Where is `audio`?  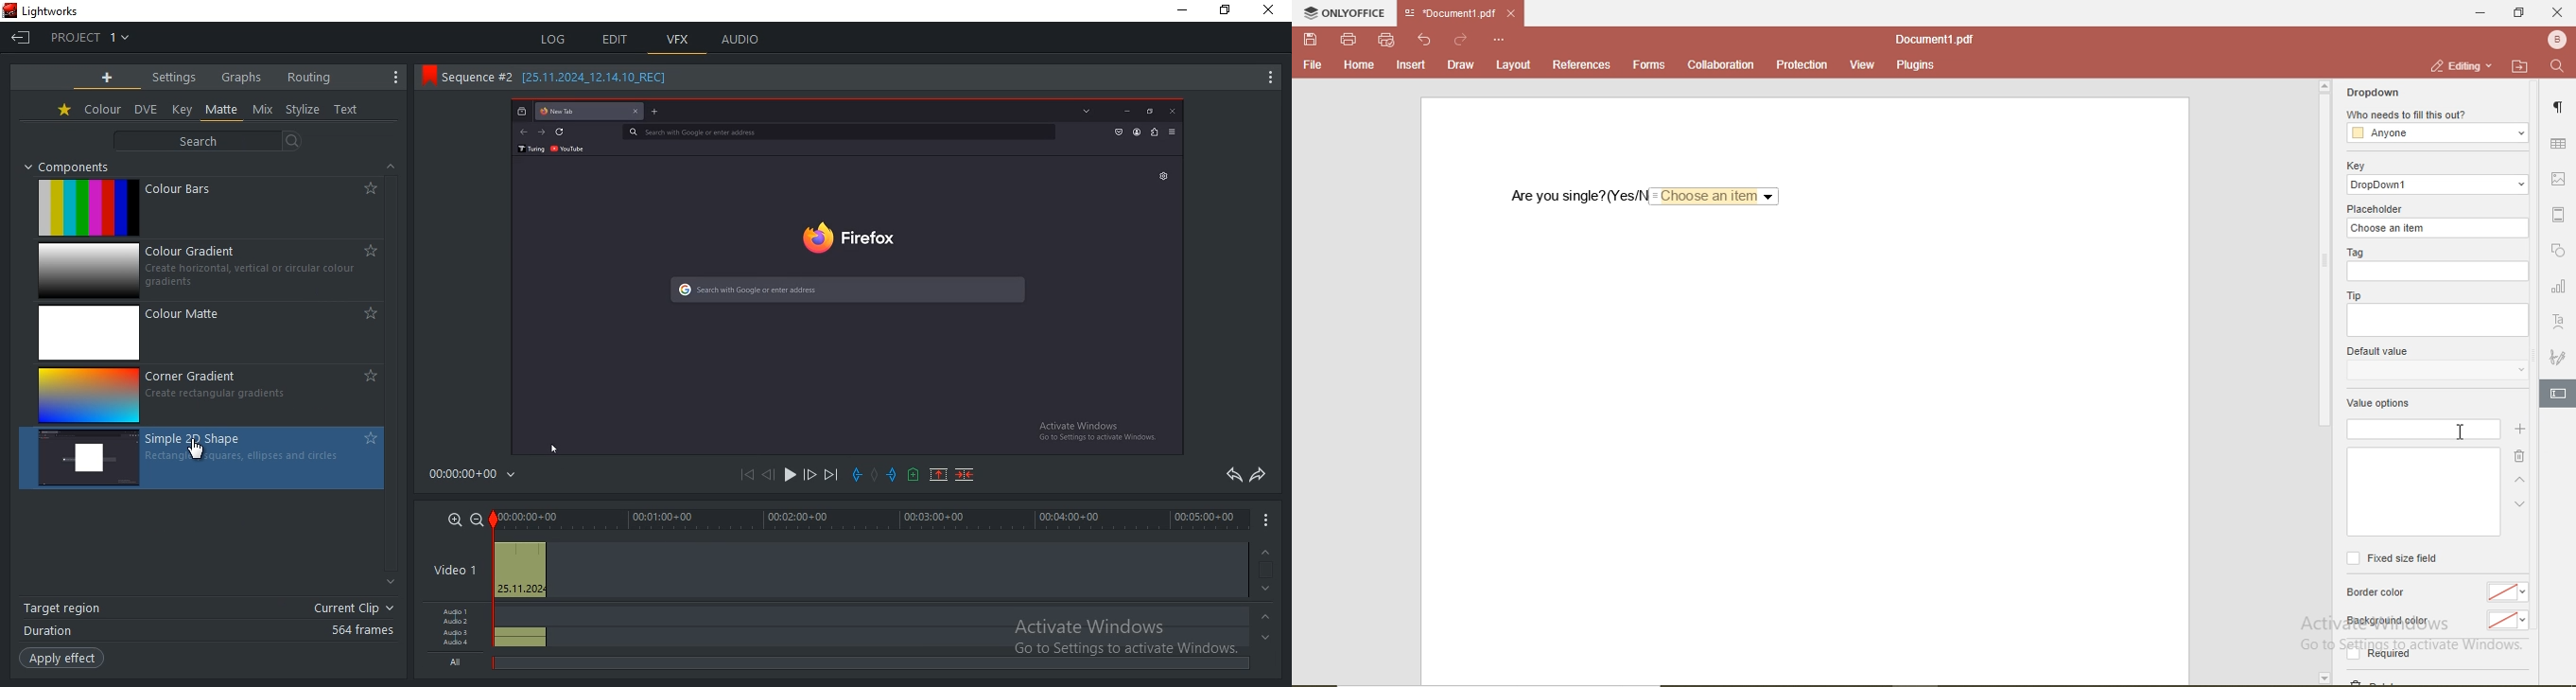
audio is located at coordinates (742, 39).